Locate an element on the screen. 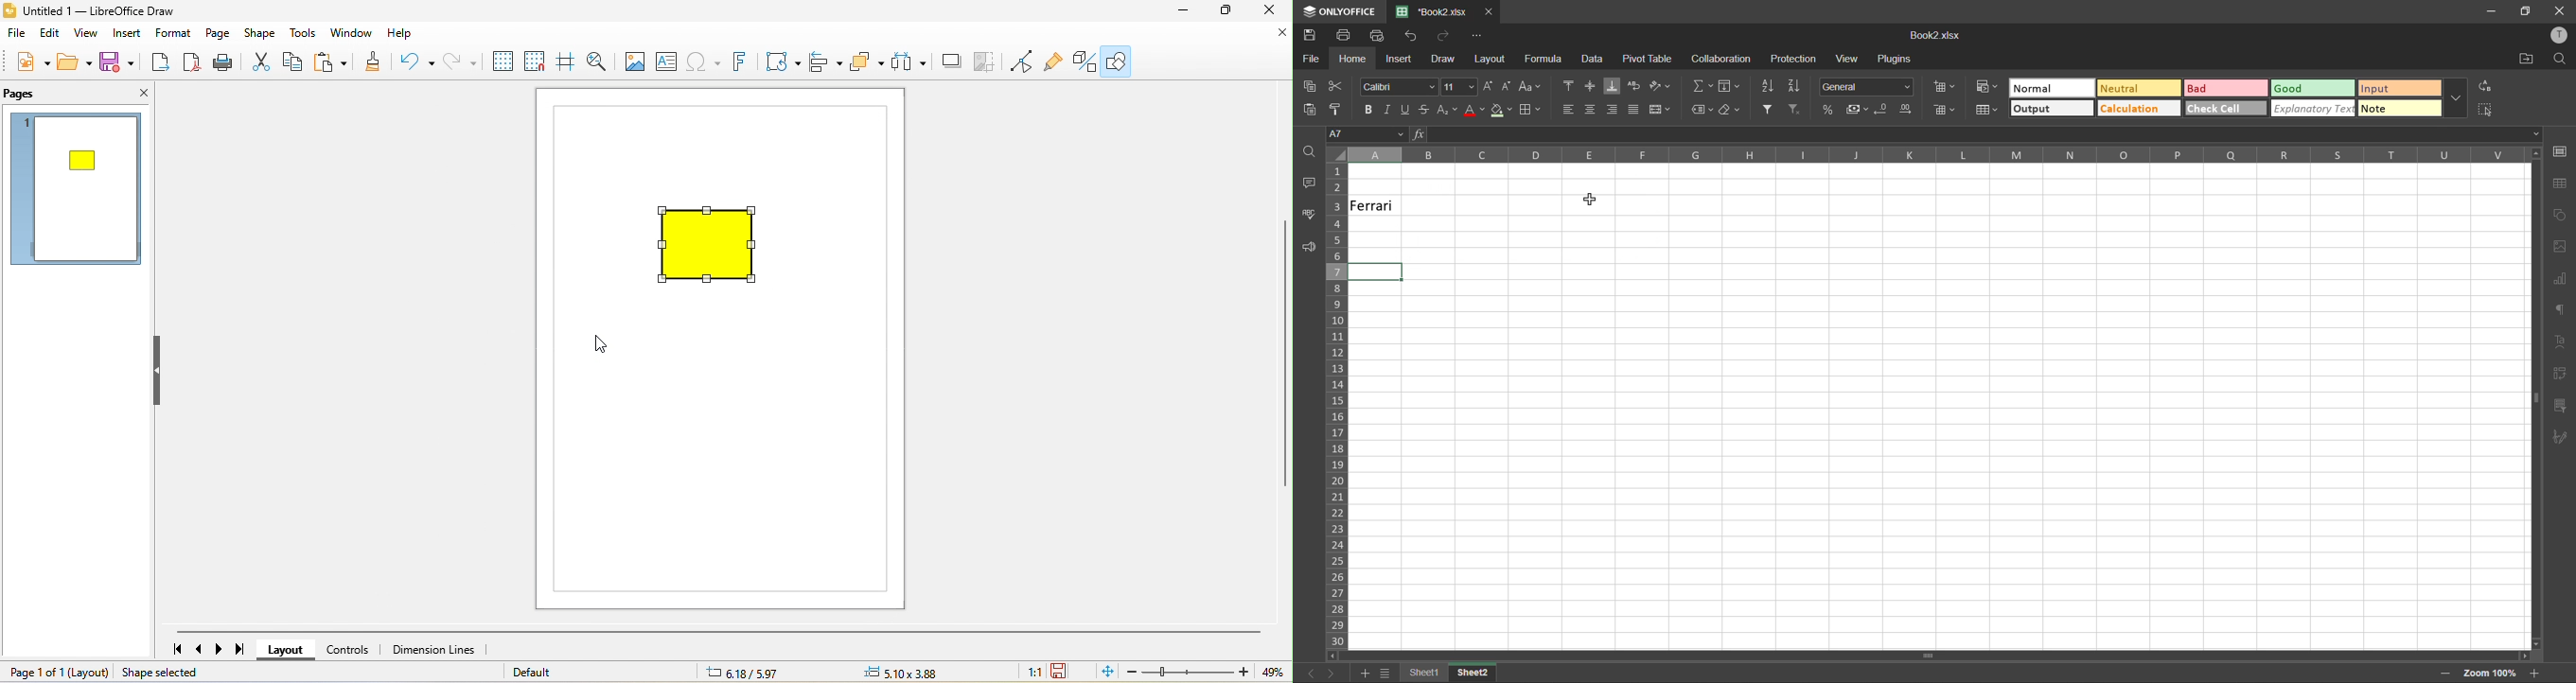 The height and width of the screenshot is (700, 2576). input is located at coordinates (2401, 89).